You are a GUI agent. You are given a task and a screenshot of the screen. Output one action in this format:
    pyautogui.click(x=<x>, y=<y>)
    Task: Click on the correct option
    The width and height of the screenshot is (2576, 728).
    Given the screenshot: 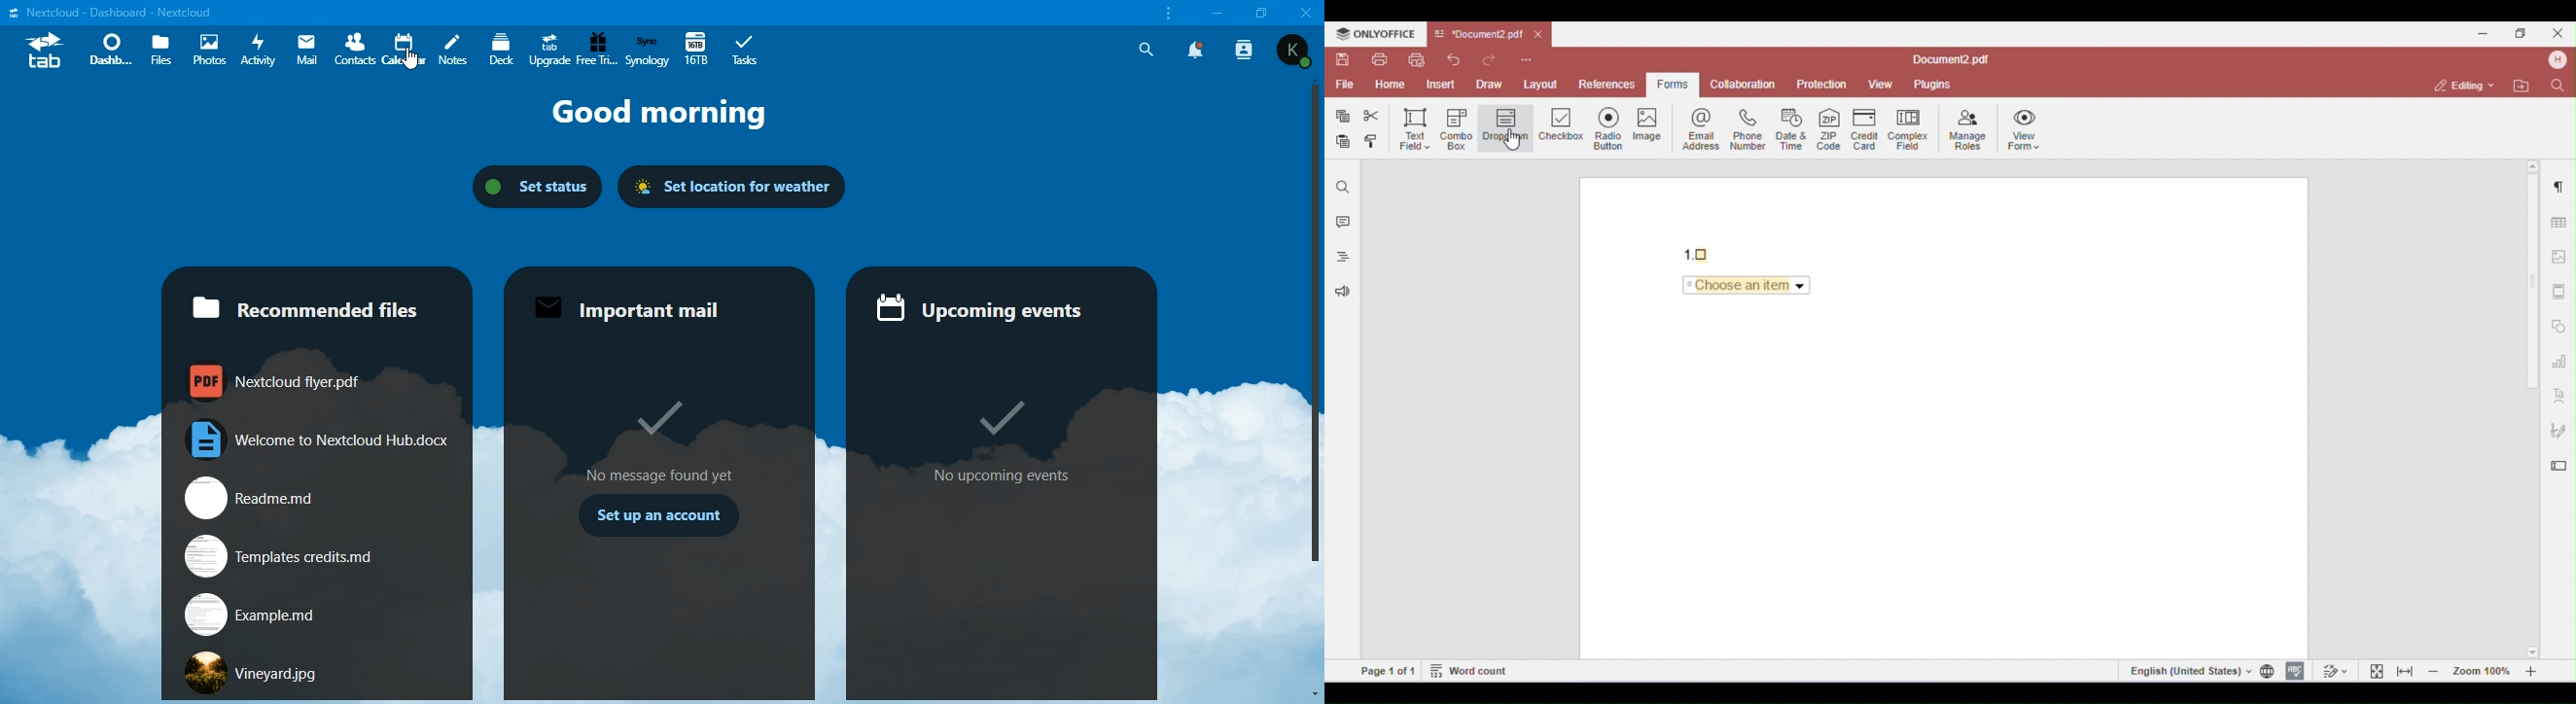 What is the action you would take?
    pyautogui.click(x=998, y=410)
    